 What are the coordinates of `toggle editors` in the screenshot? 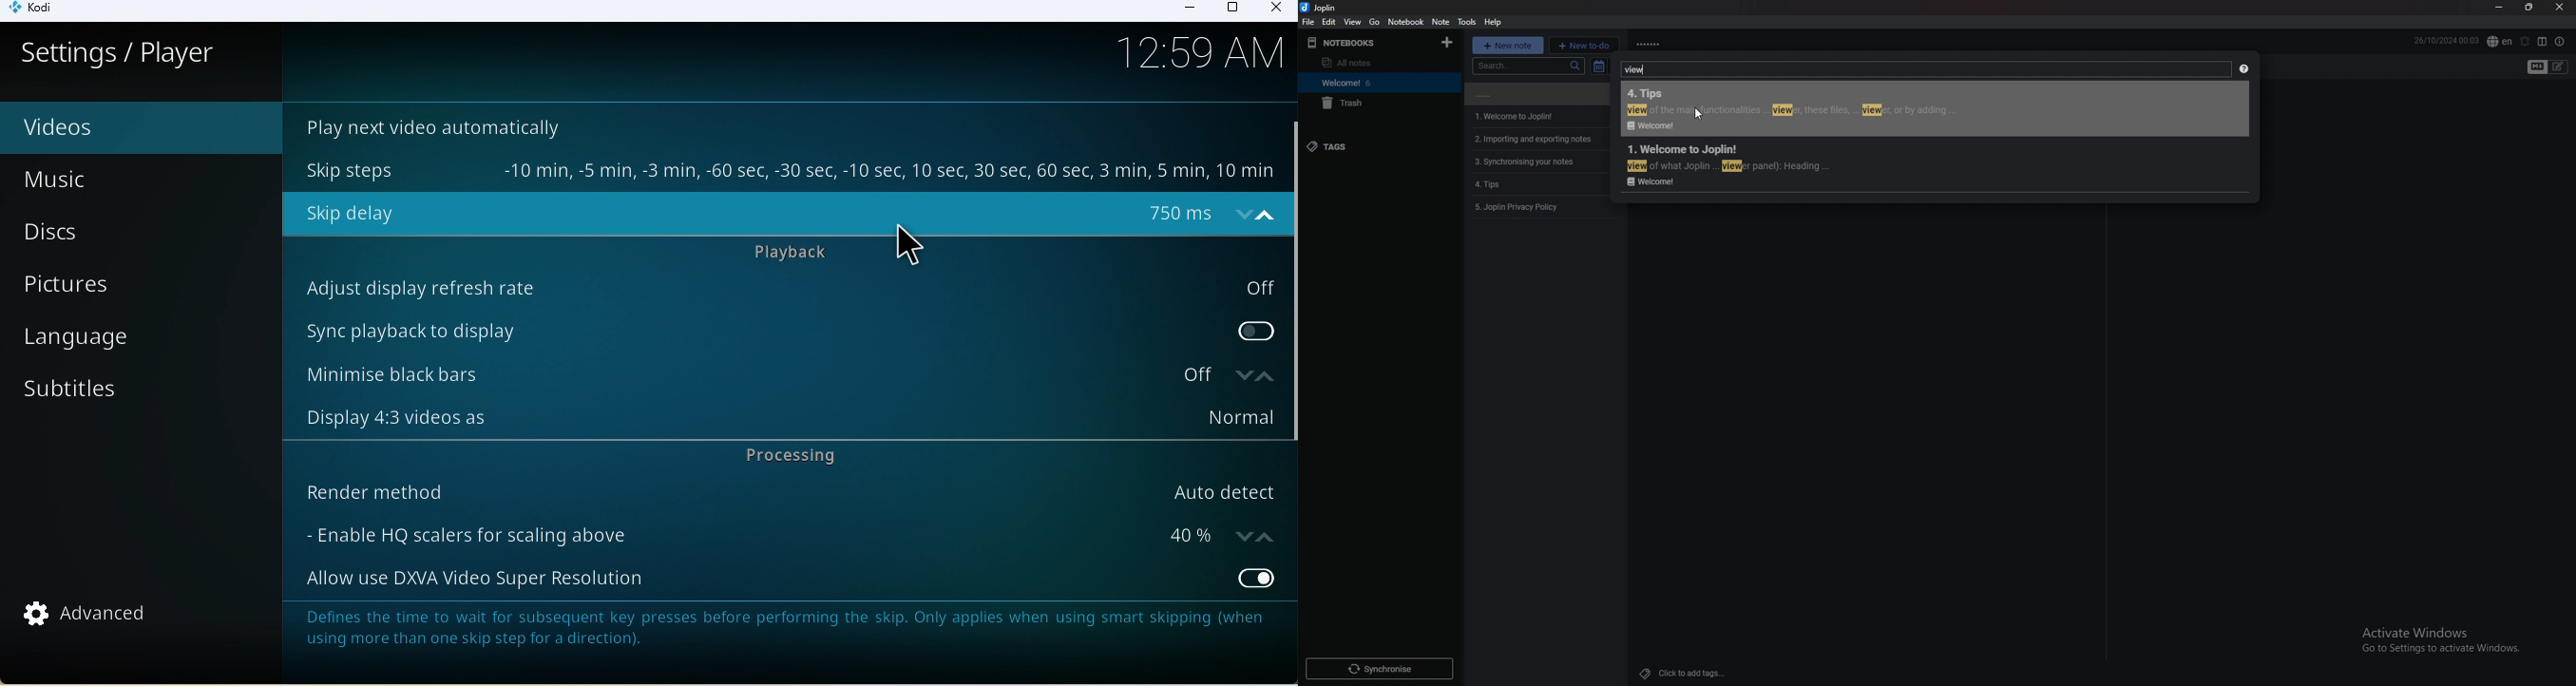 It's located at (2539, 67).